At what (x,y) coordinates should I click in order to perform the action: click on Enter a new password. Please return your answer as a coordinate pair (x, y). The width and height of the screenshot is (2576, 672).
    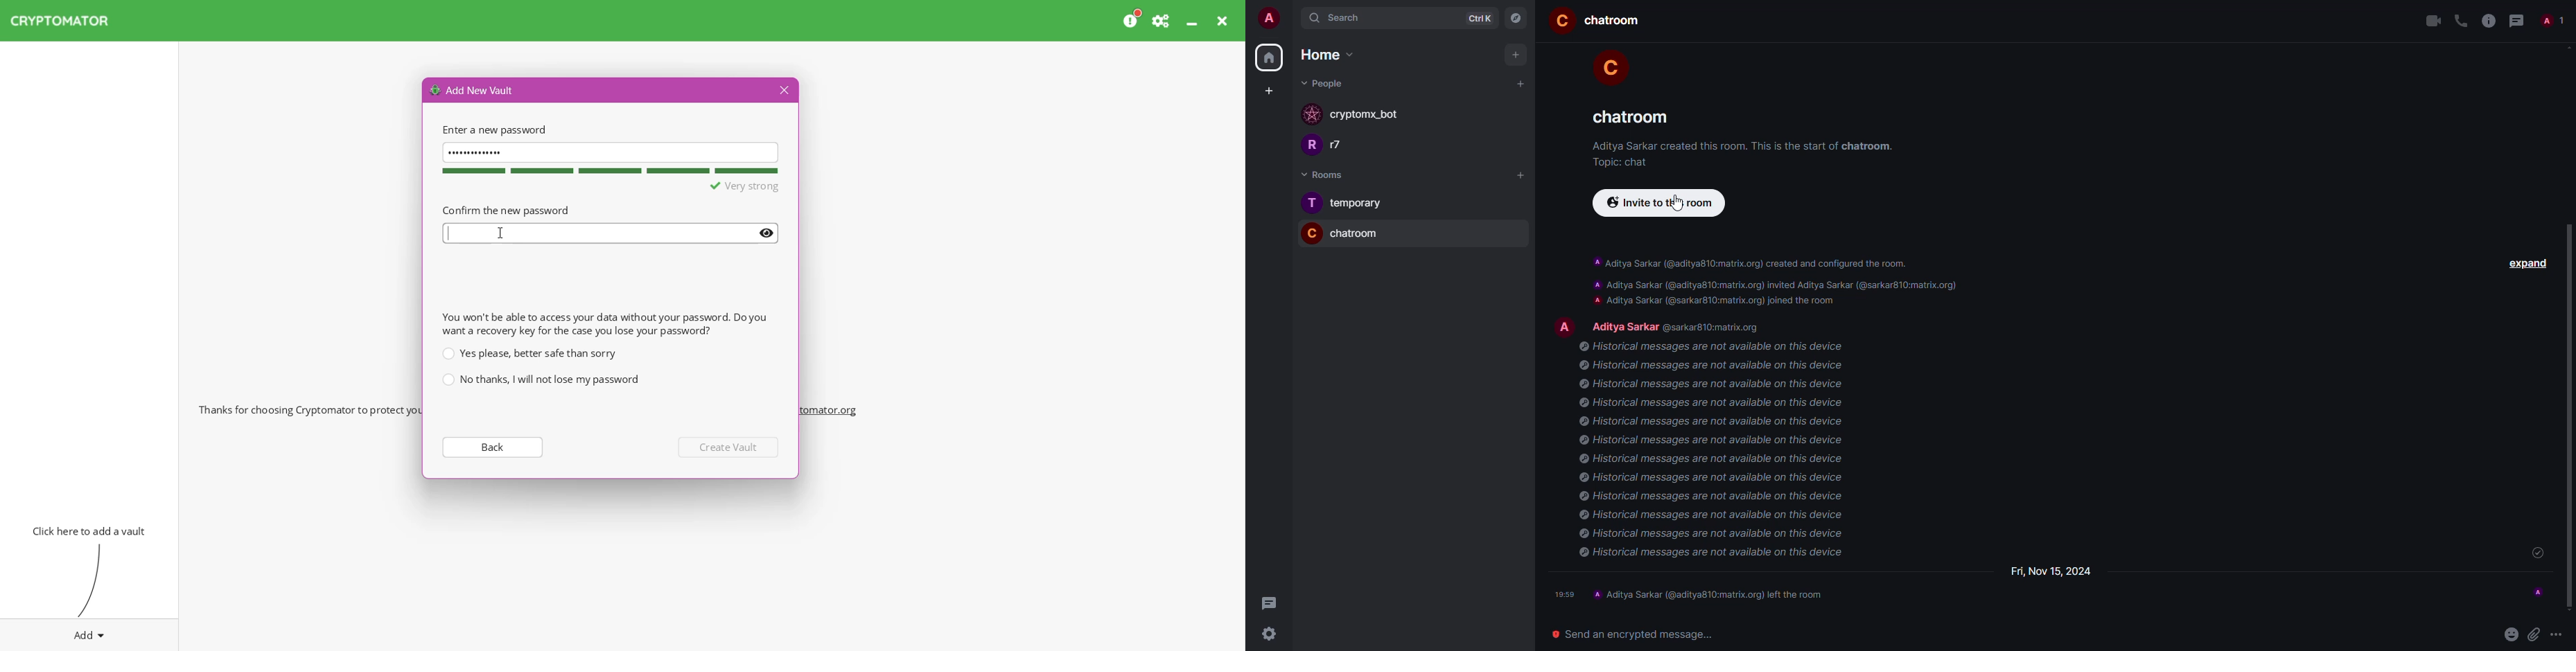
    Looking at the image, I should click on (493, 129).